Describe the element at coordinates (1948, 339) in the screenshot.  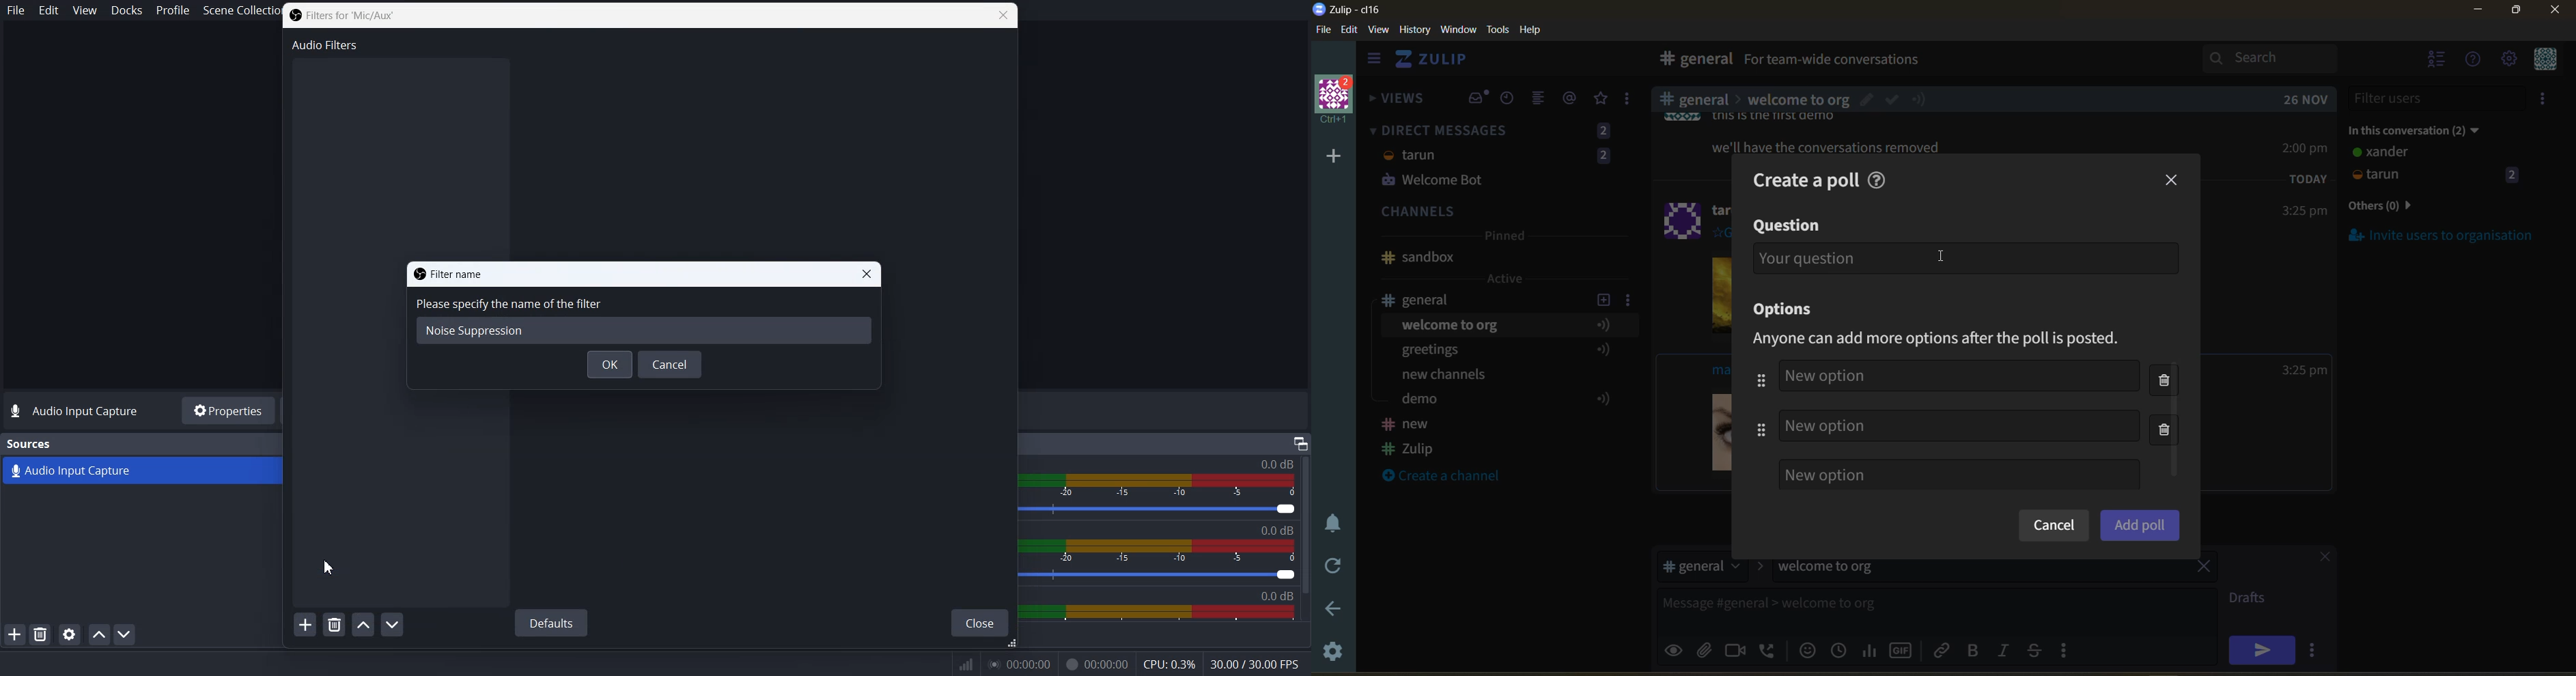
I see `metadata` at that location.